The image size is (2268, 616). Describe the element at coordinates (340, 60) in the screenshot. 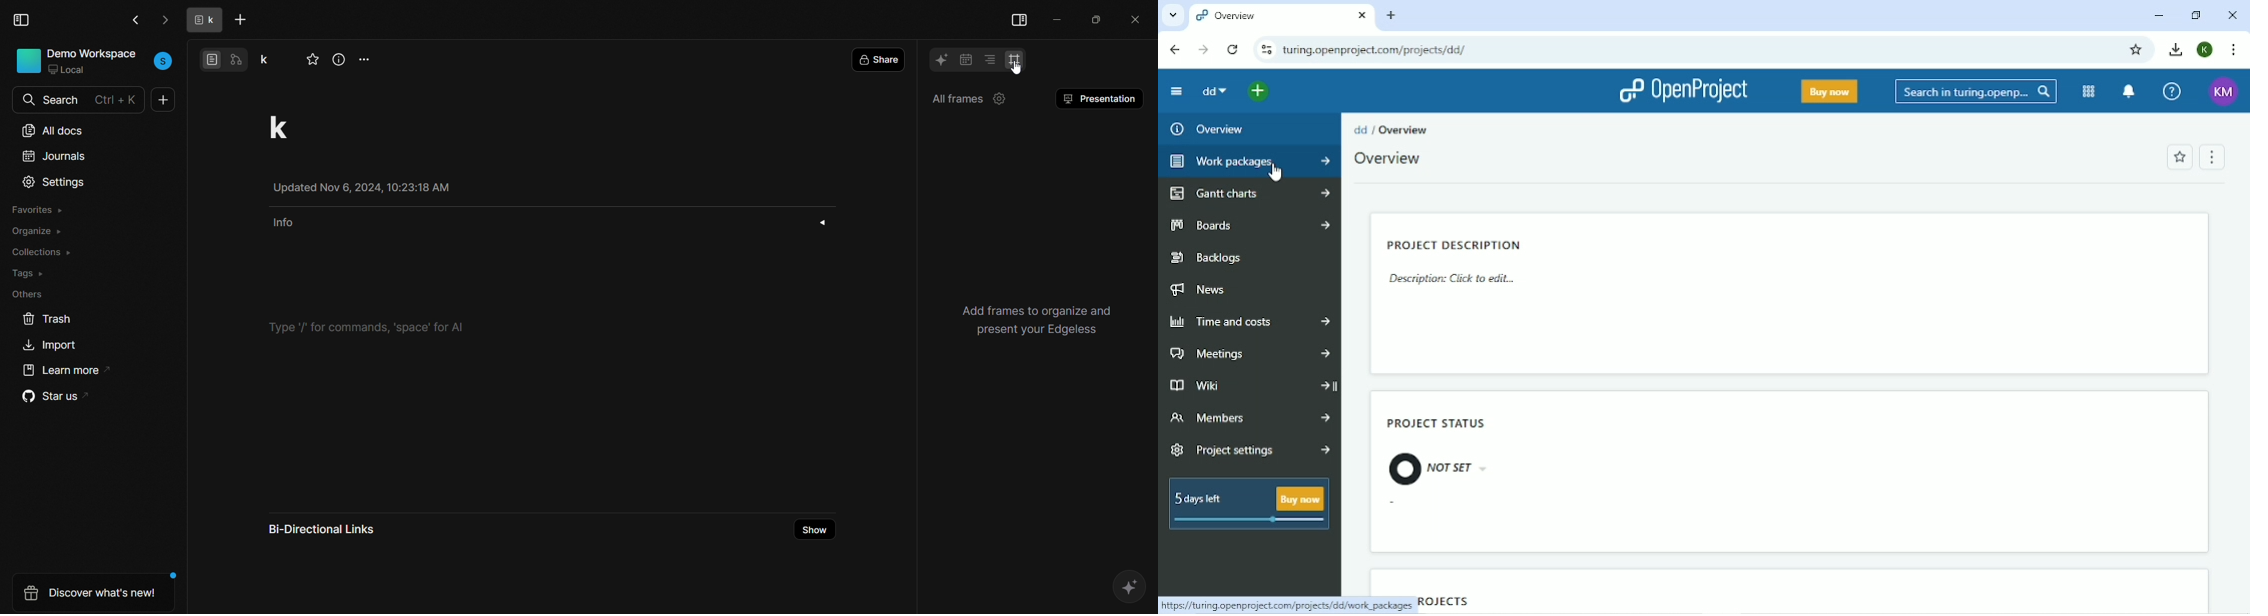

I see `view info` at that location.